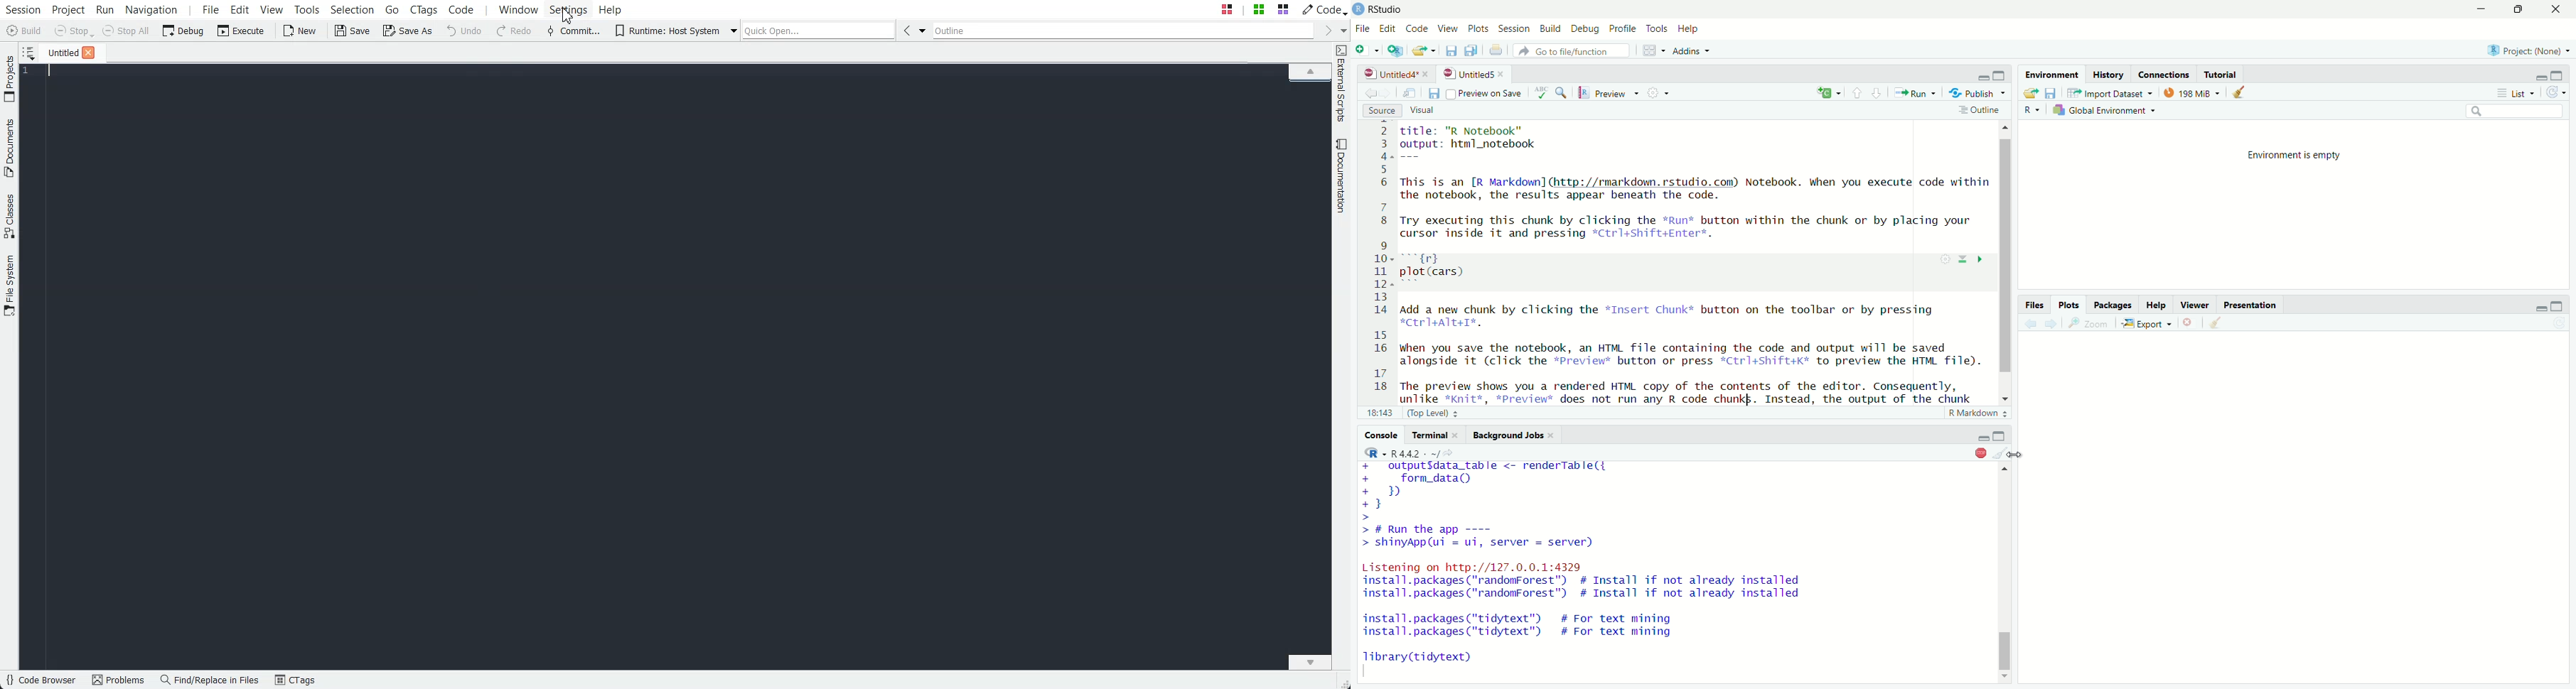 The image size is (2576, 700). What do you see at coordinates (2006, 257) in the screenshot?
I see `vertical scrollbar` at bounding box center [2006, 257].